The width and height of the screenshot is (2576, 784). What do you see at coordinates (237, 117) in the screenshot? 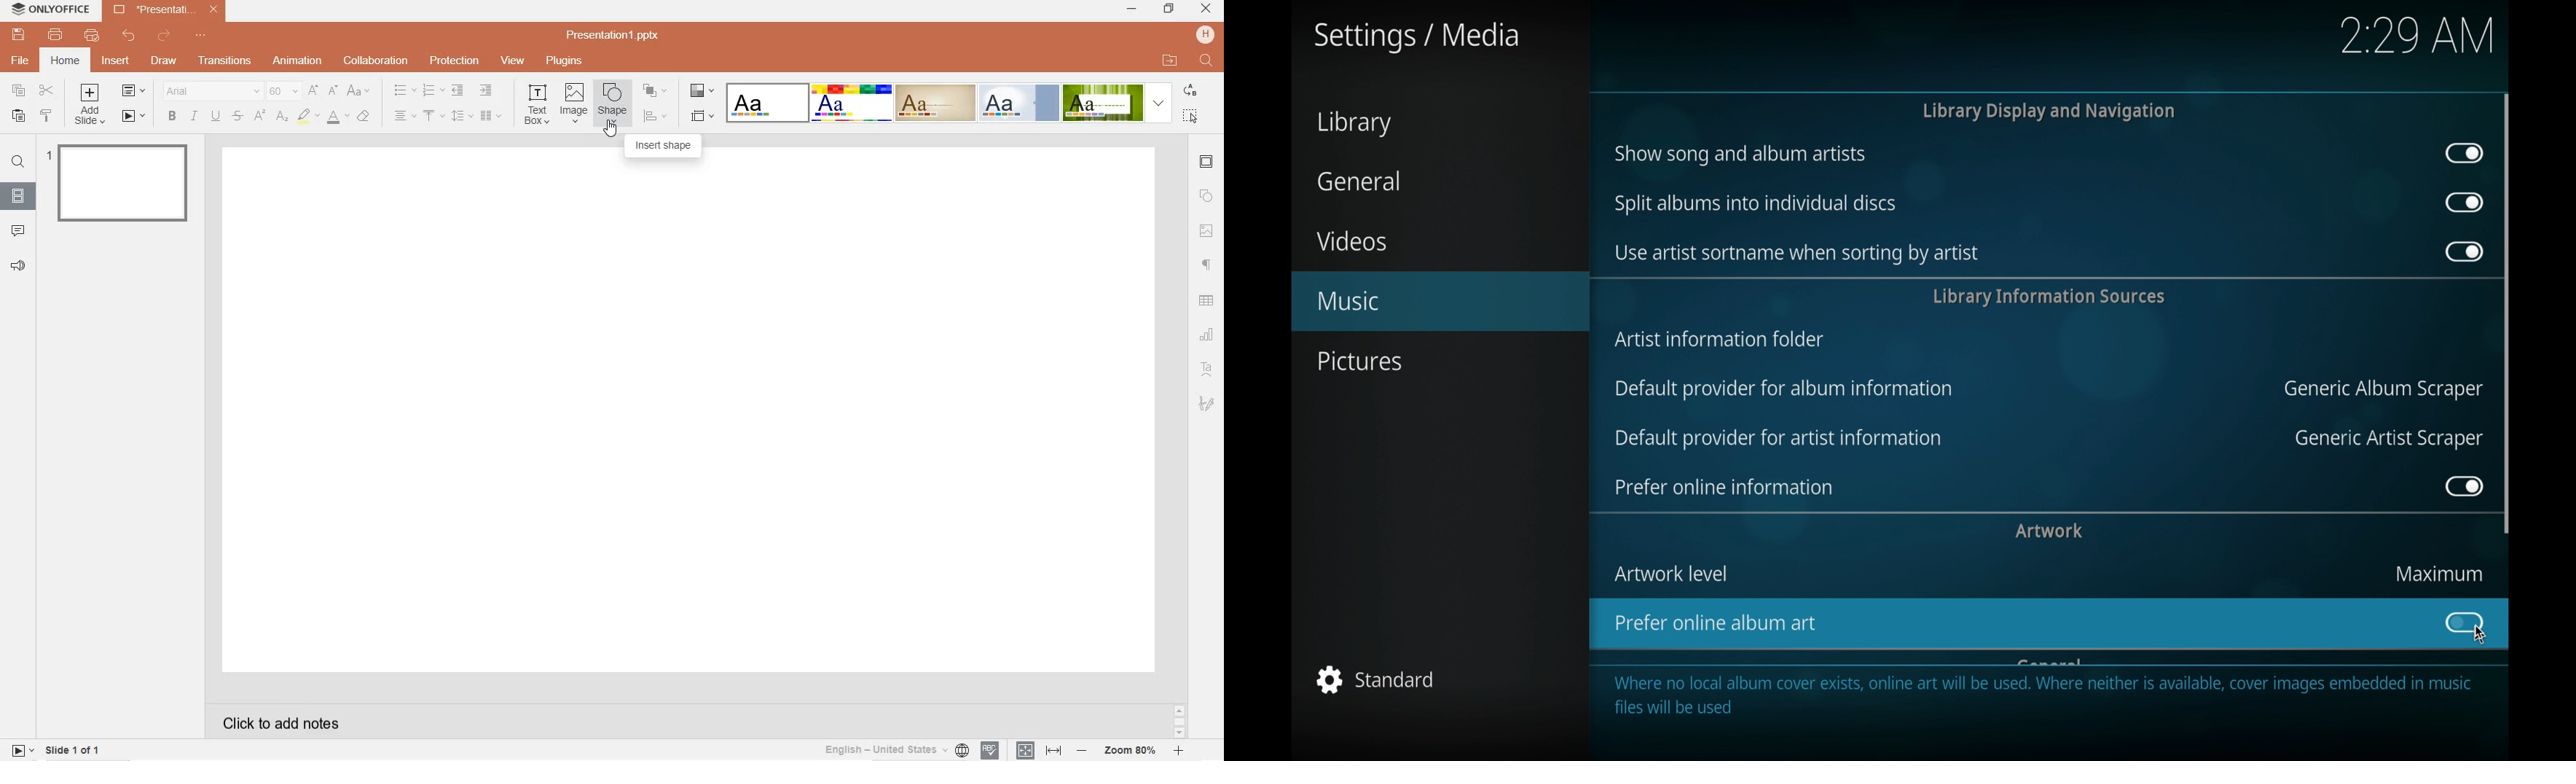
I see `strikethrough` at bounding box center [237, 117].